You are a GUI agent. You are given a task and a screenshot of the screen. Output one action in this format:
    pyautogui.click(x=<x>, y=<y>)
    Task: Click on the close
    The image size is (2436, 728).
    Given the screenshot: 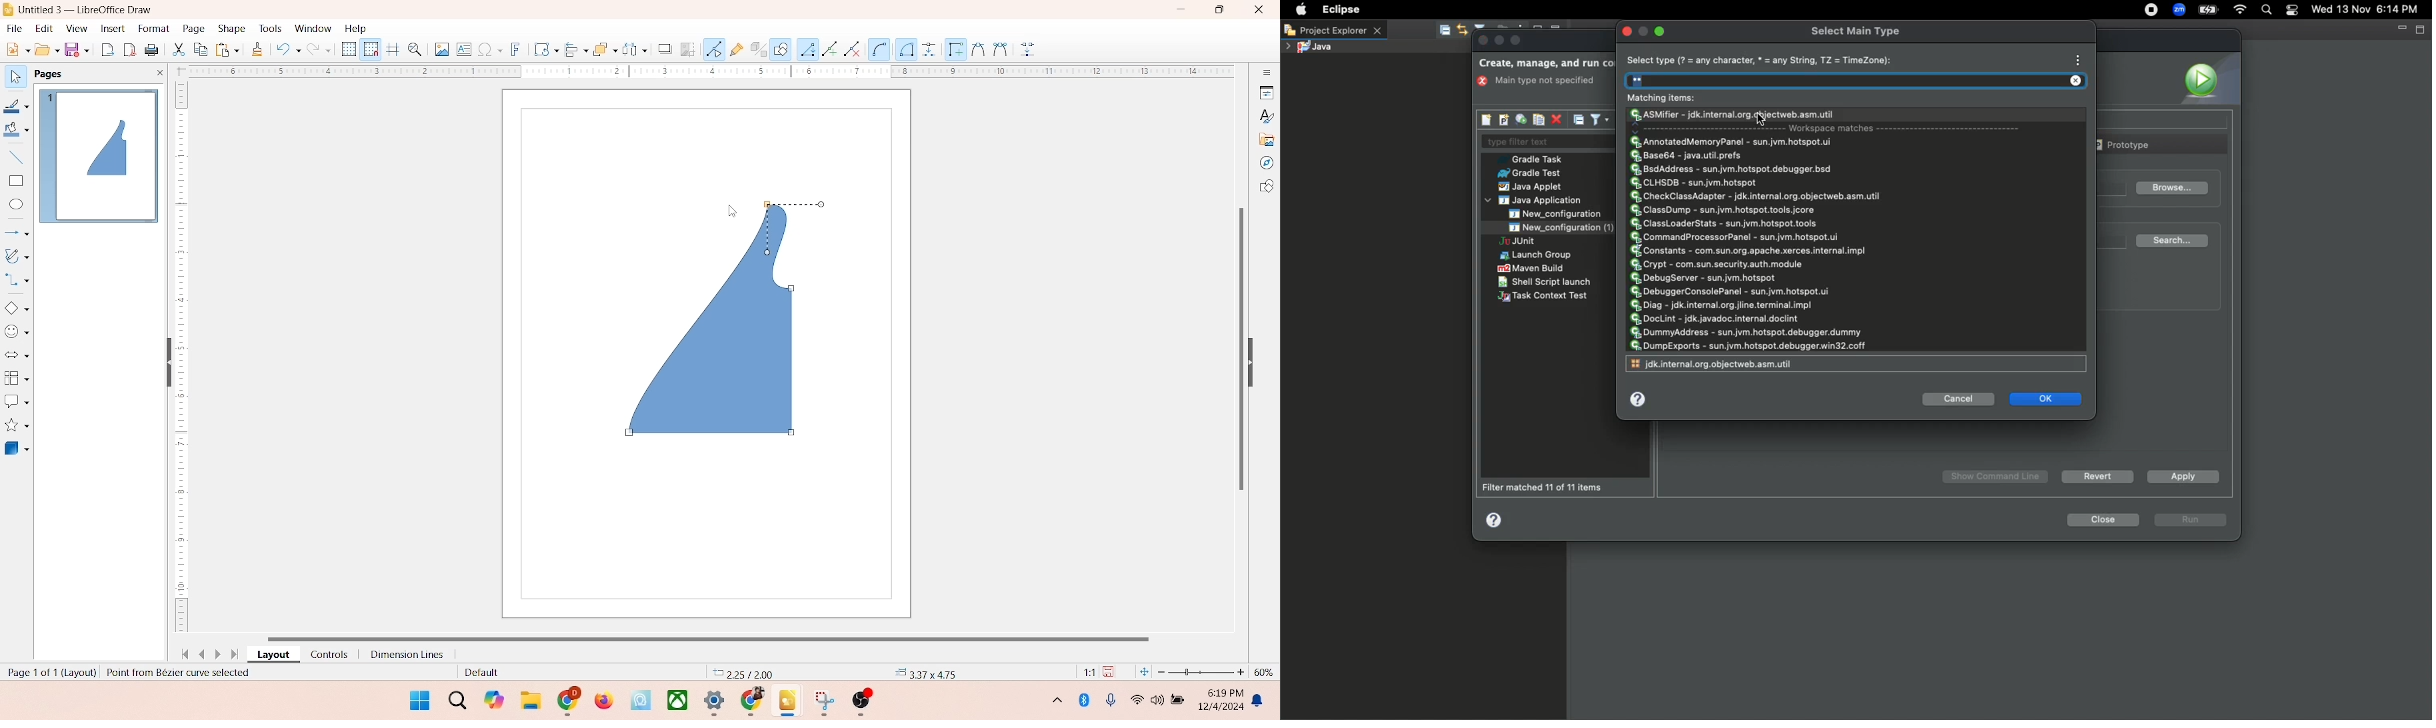 What is the action you would take?
    pyautogui.click(x=156, y=73)
    